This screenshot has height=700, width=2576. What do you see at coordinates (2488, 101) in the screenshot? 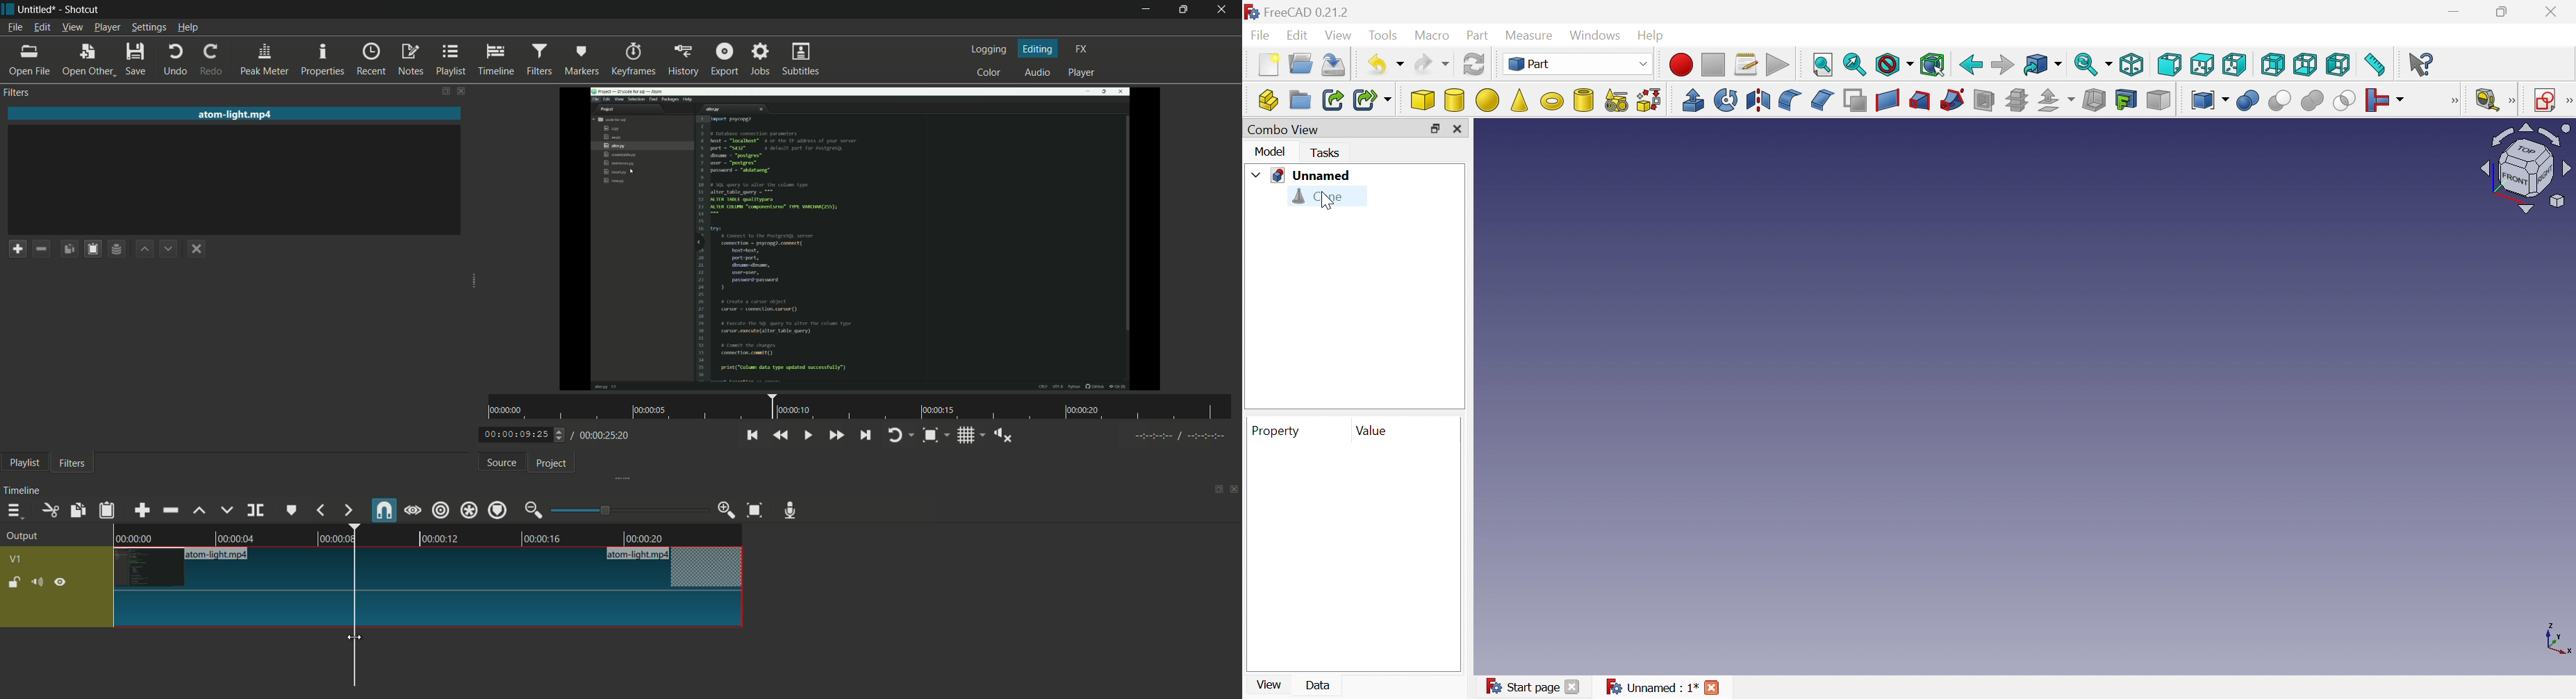
I see `Measure liner` at bounding box center [2488, 101].